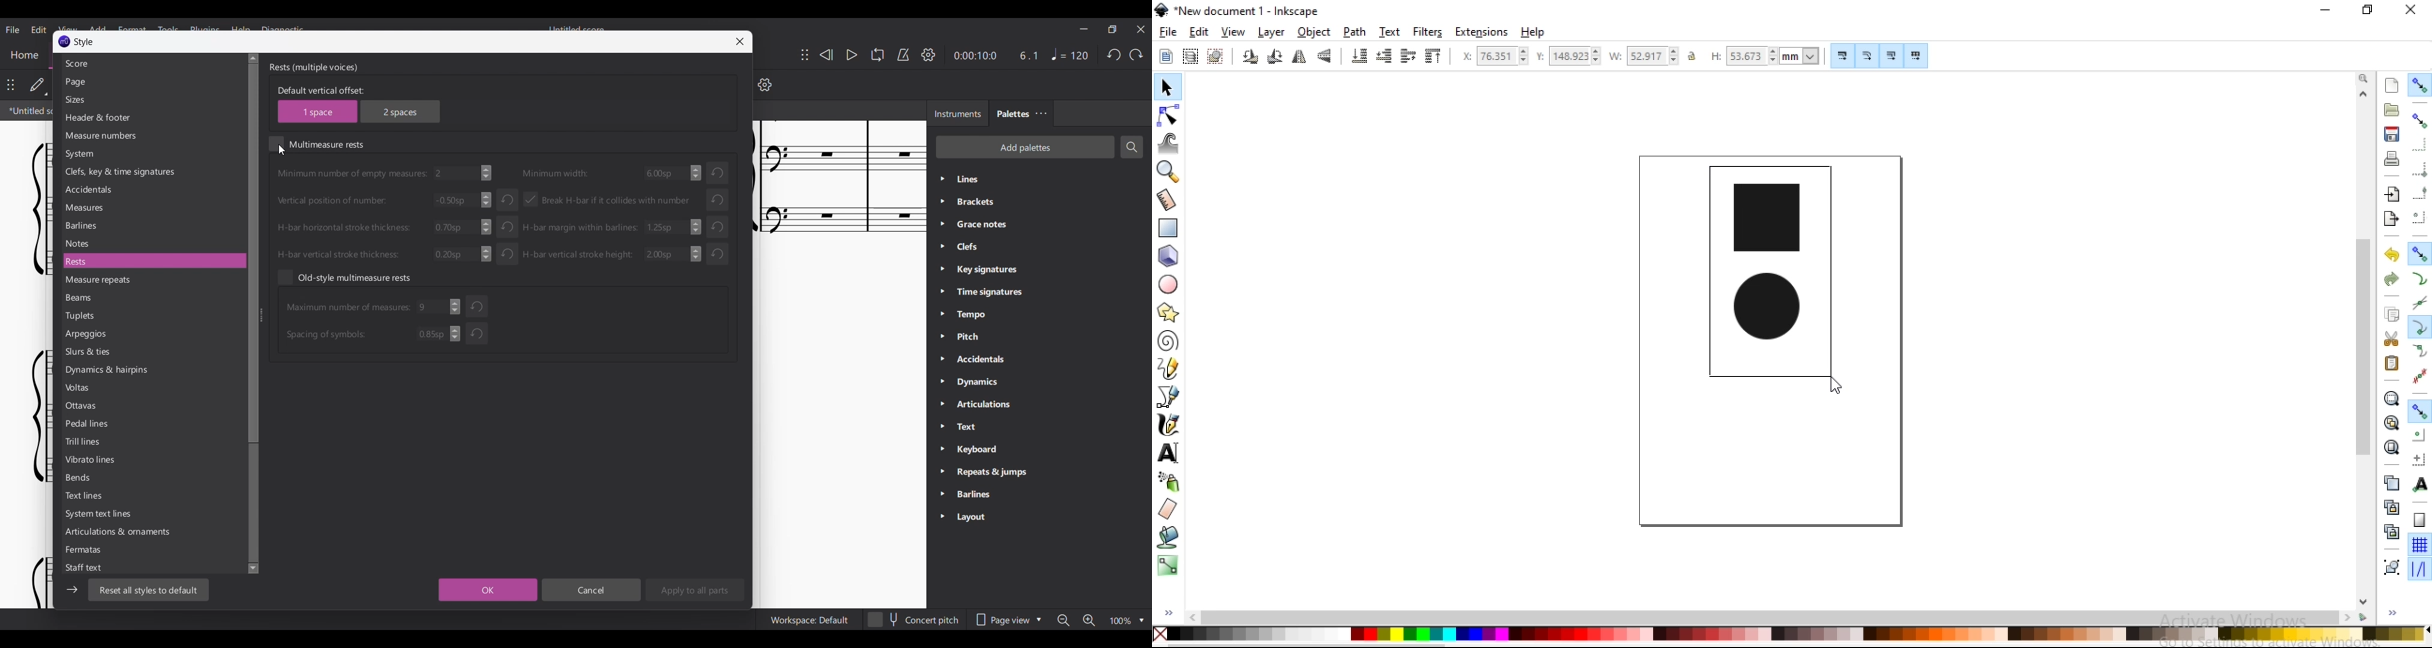  Describe the element at coordinates (605, 199) in the screenshot. I see `Toggle for break H-bar if it collides with number` at that location.